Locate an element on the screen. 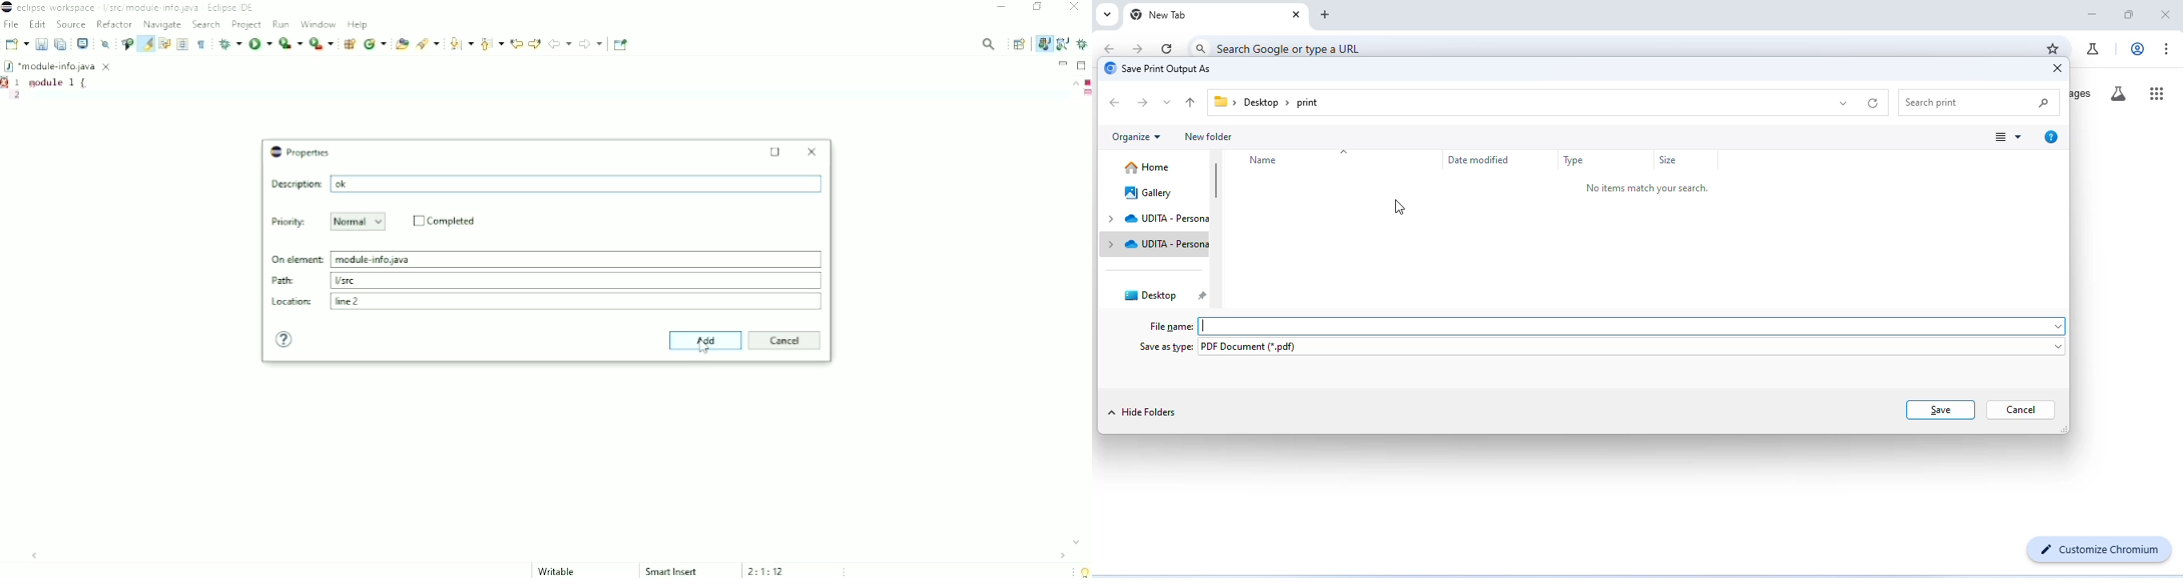 Image resolution: width=2184 pixels, height=588 pixels. Smart Insert is located at coordinates (672, 571).